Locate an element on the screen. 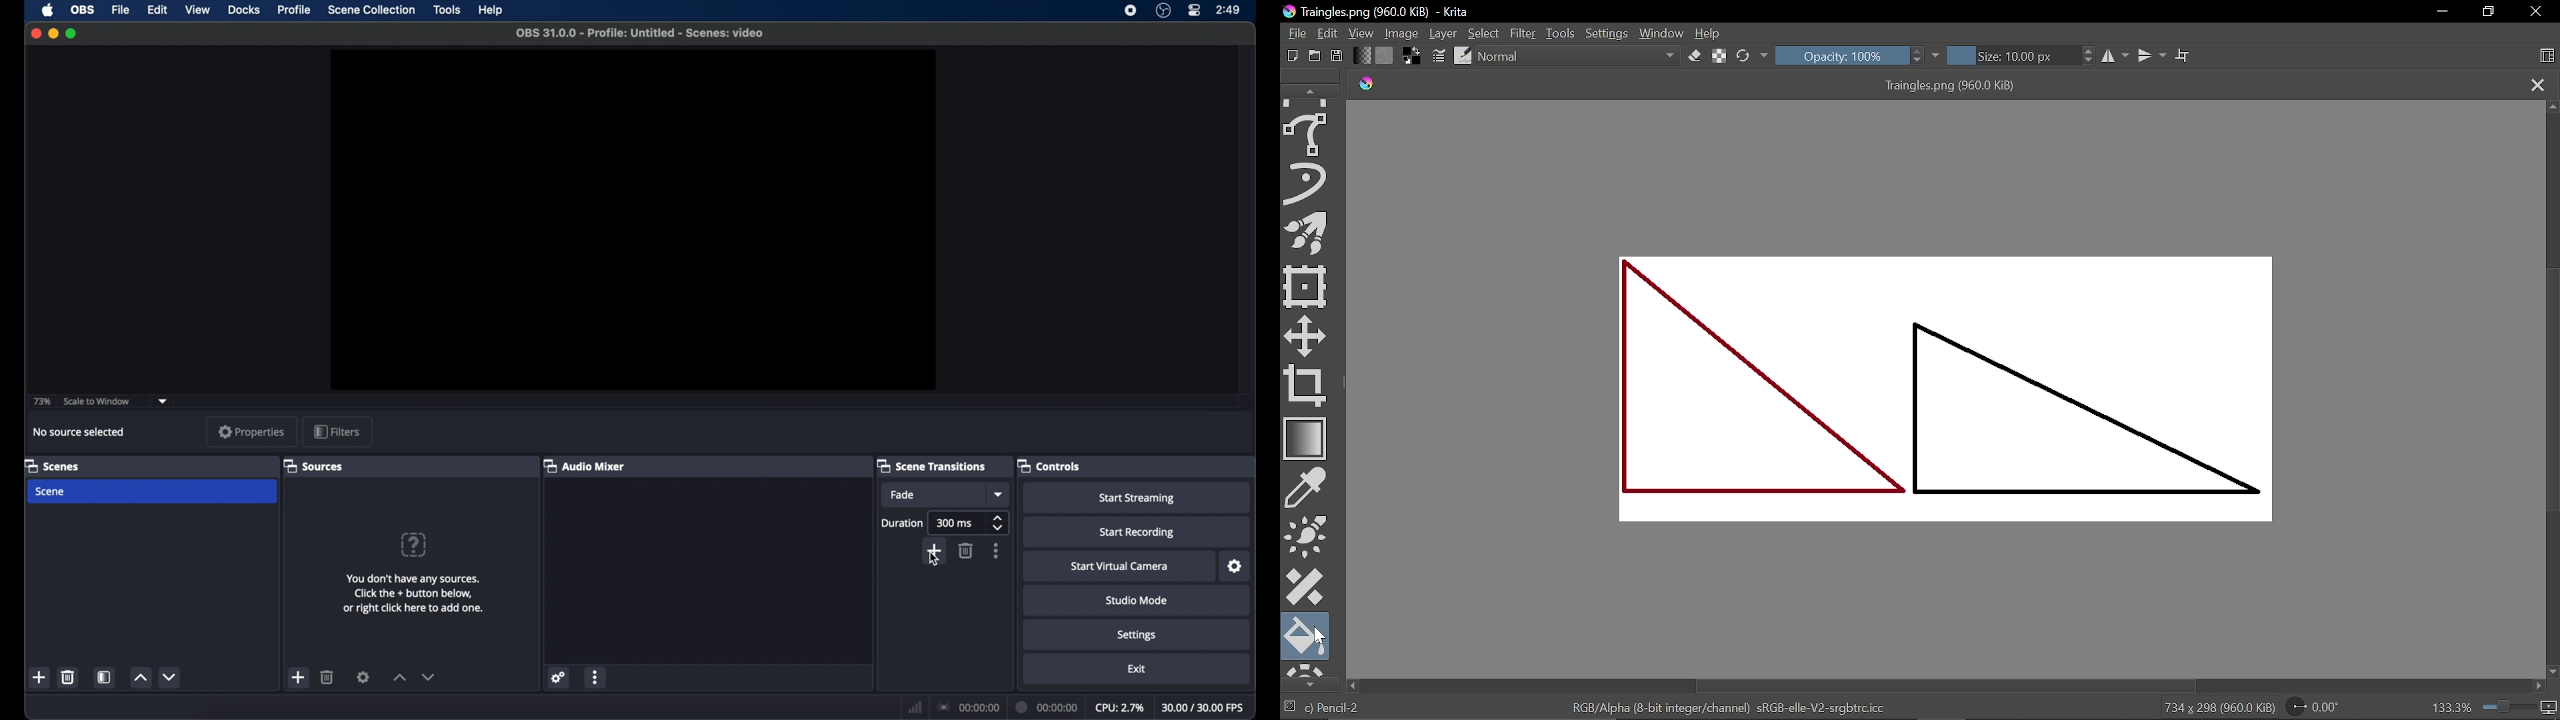 The image size is (2576, 728). cursor is located at coordinates (1322, 638).